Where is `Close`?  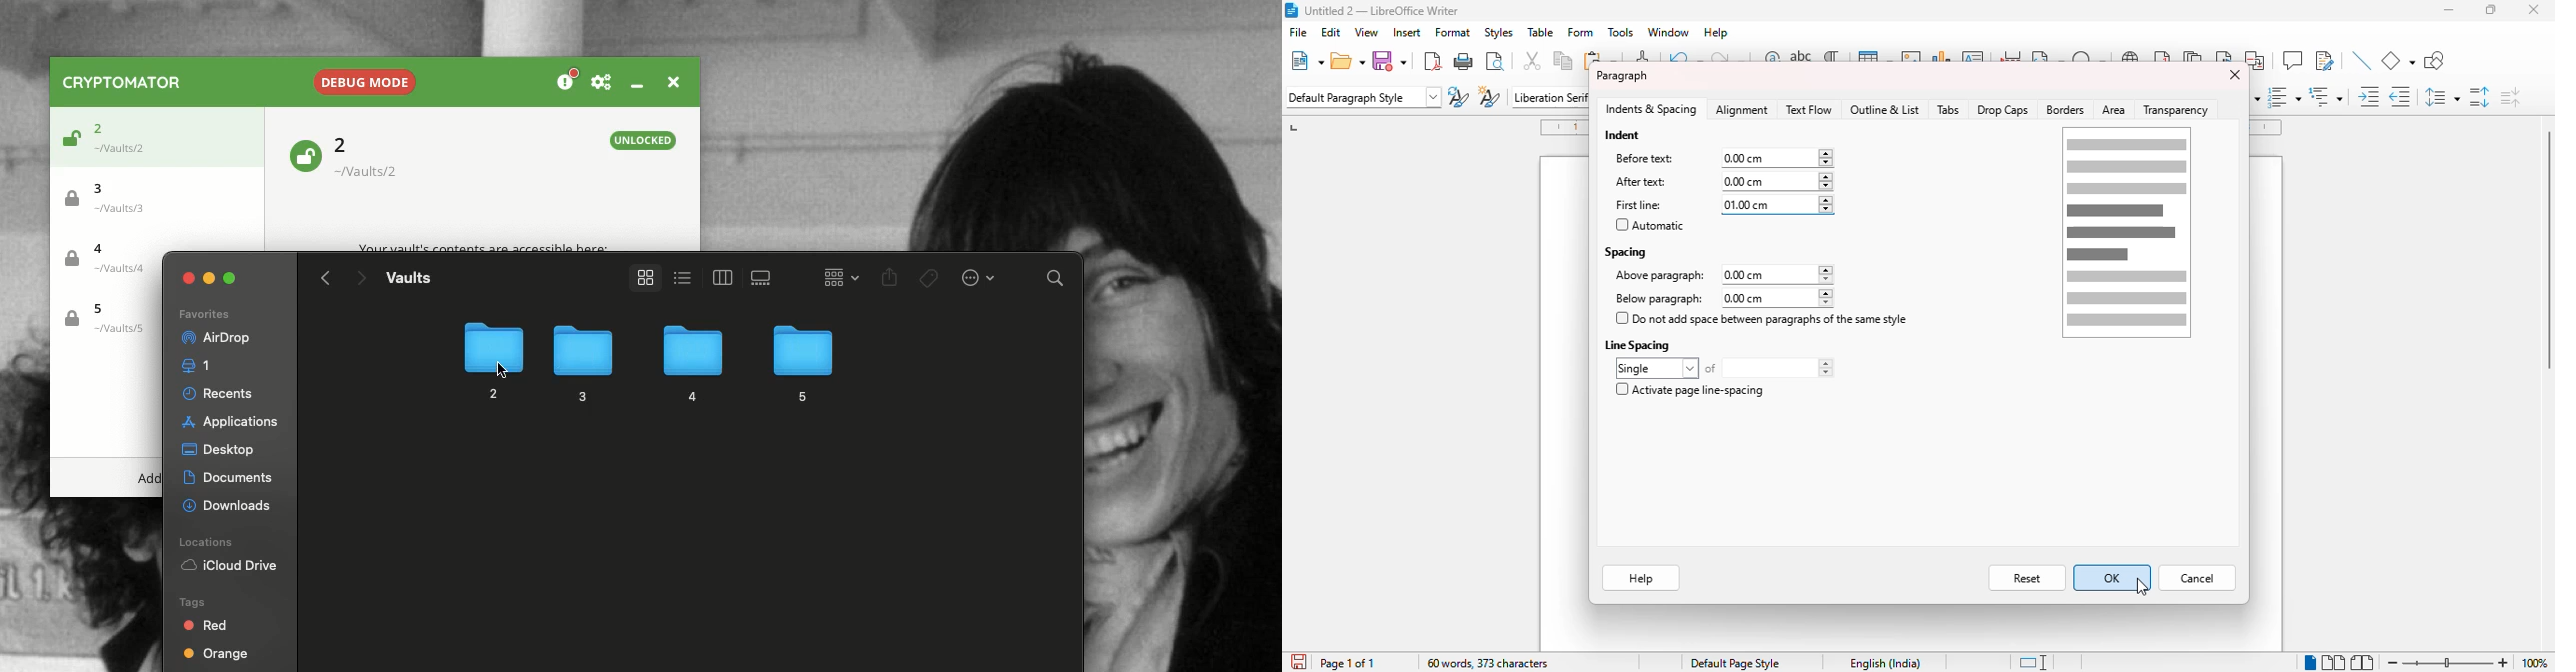 Close is located at coordinates (189, 278).